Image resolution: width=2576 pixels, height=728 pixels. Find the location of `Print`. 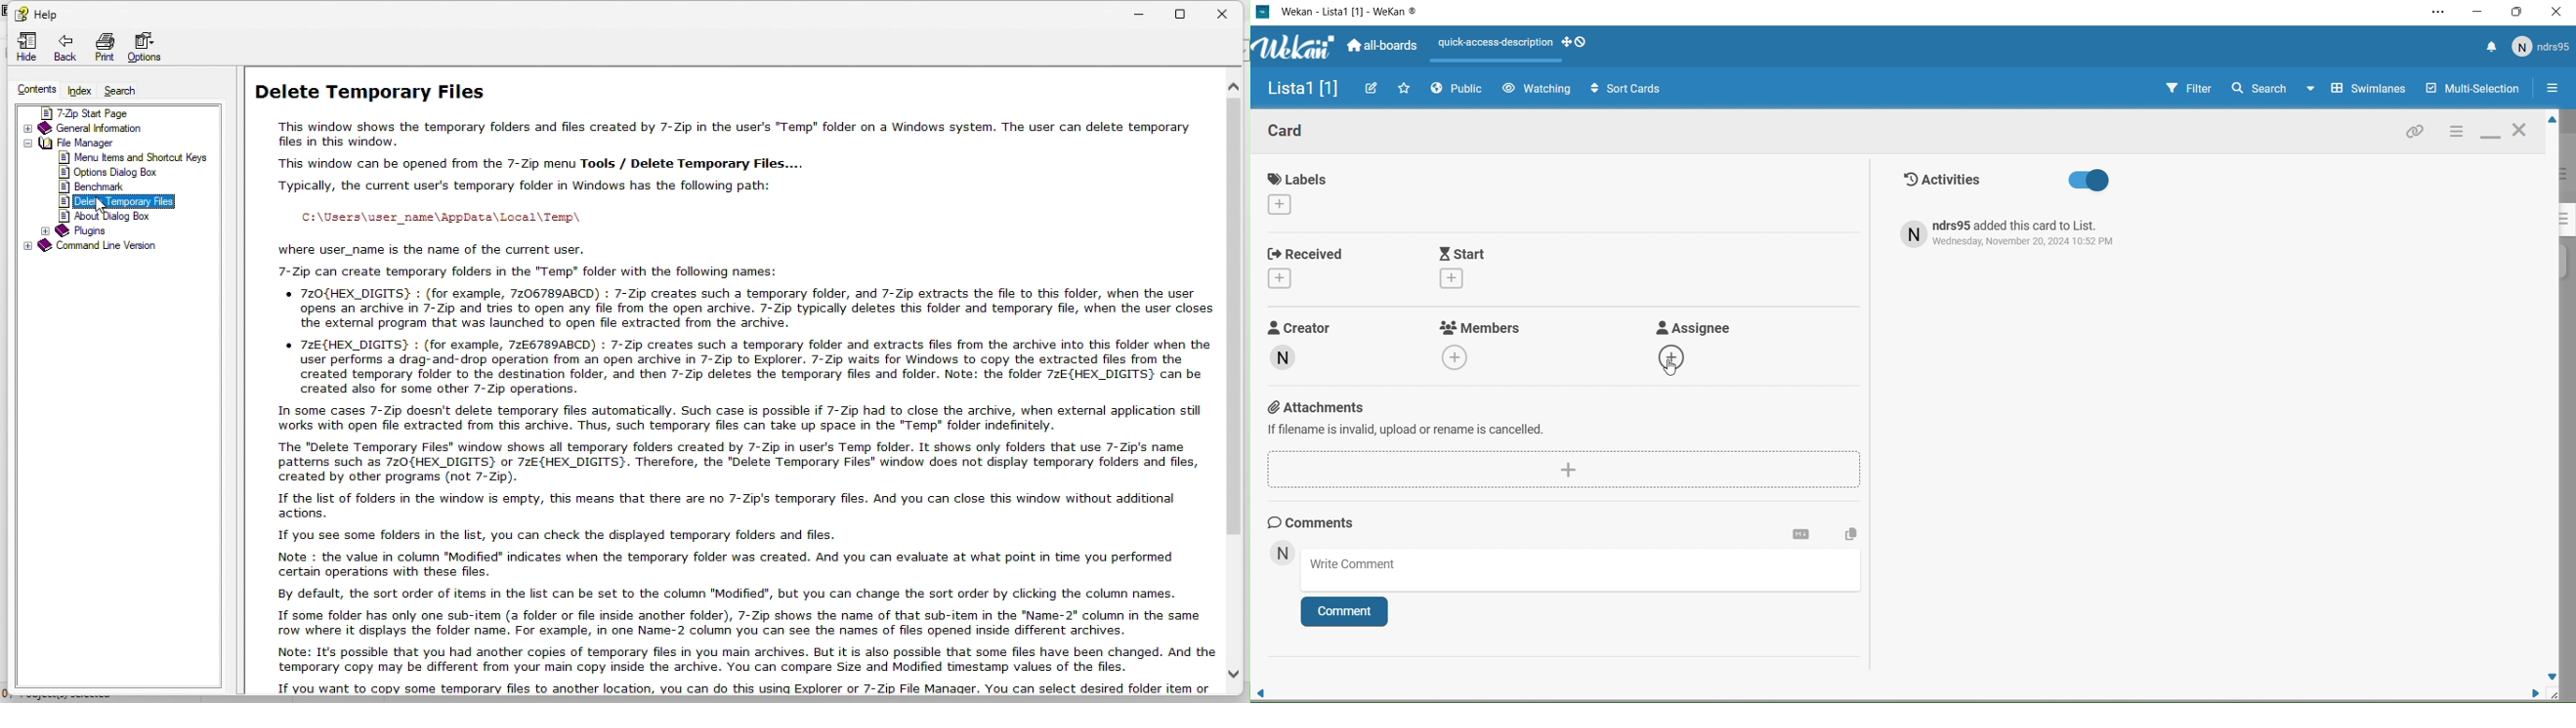

Print is located at coordinates (104, 50).